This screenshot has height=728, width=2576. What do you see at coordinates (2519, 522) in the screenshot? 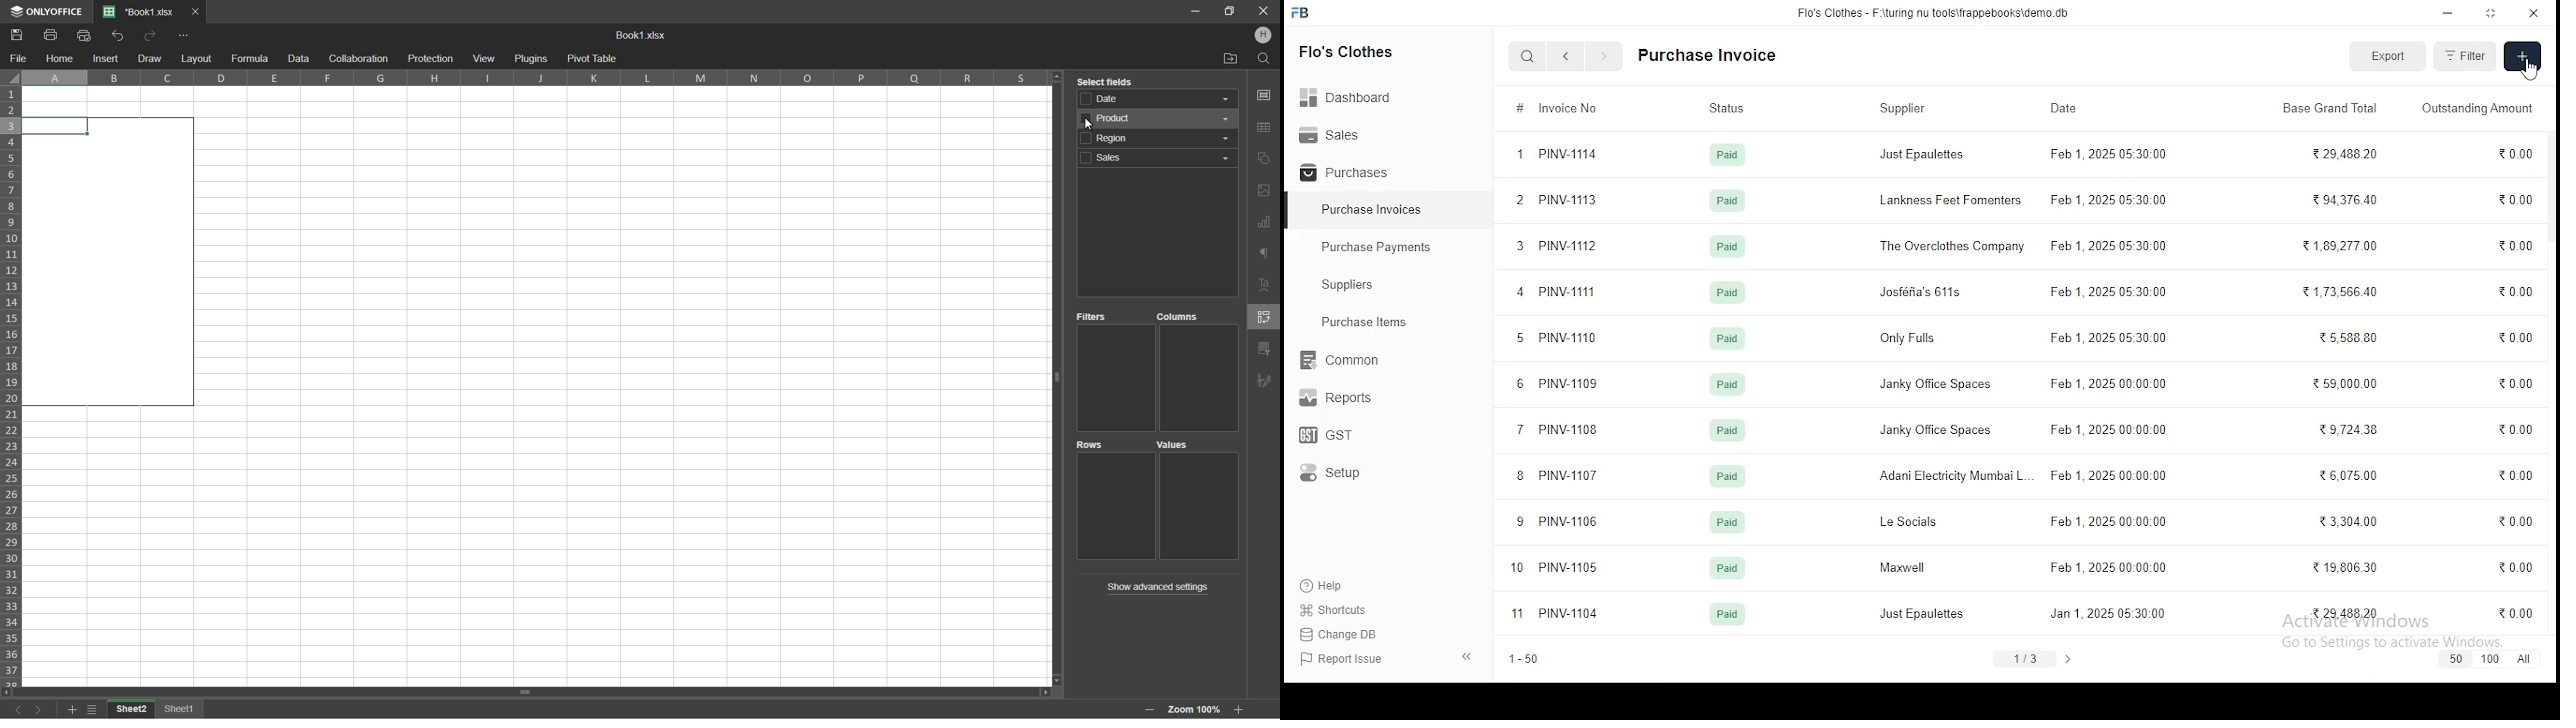
I see `0.00` at bounding box center [2519, 522].